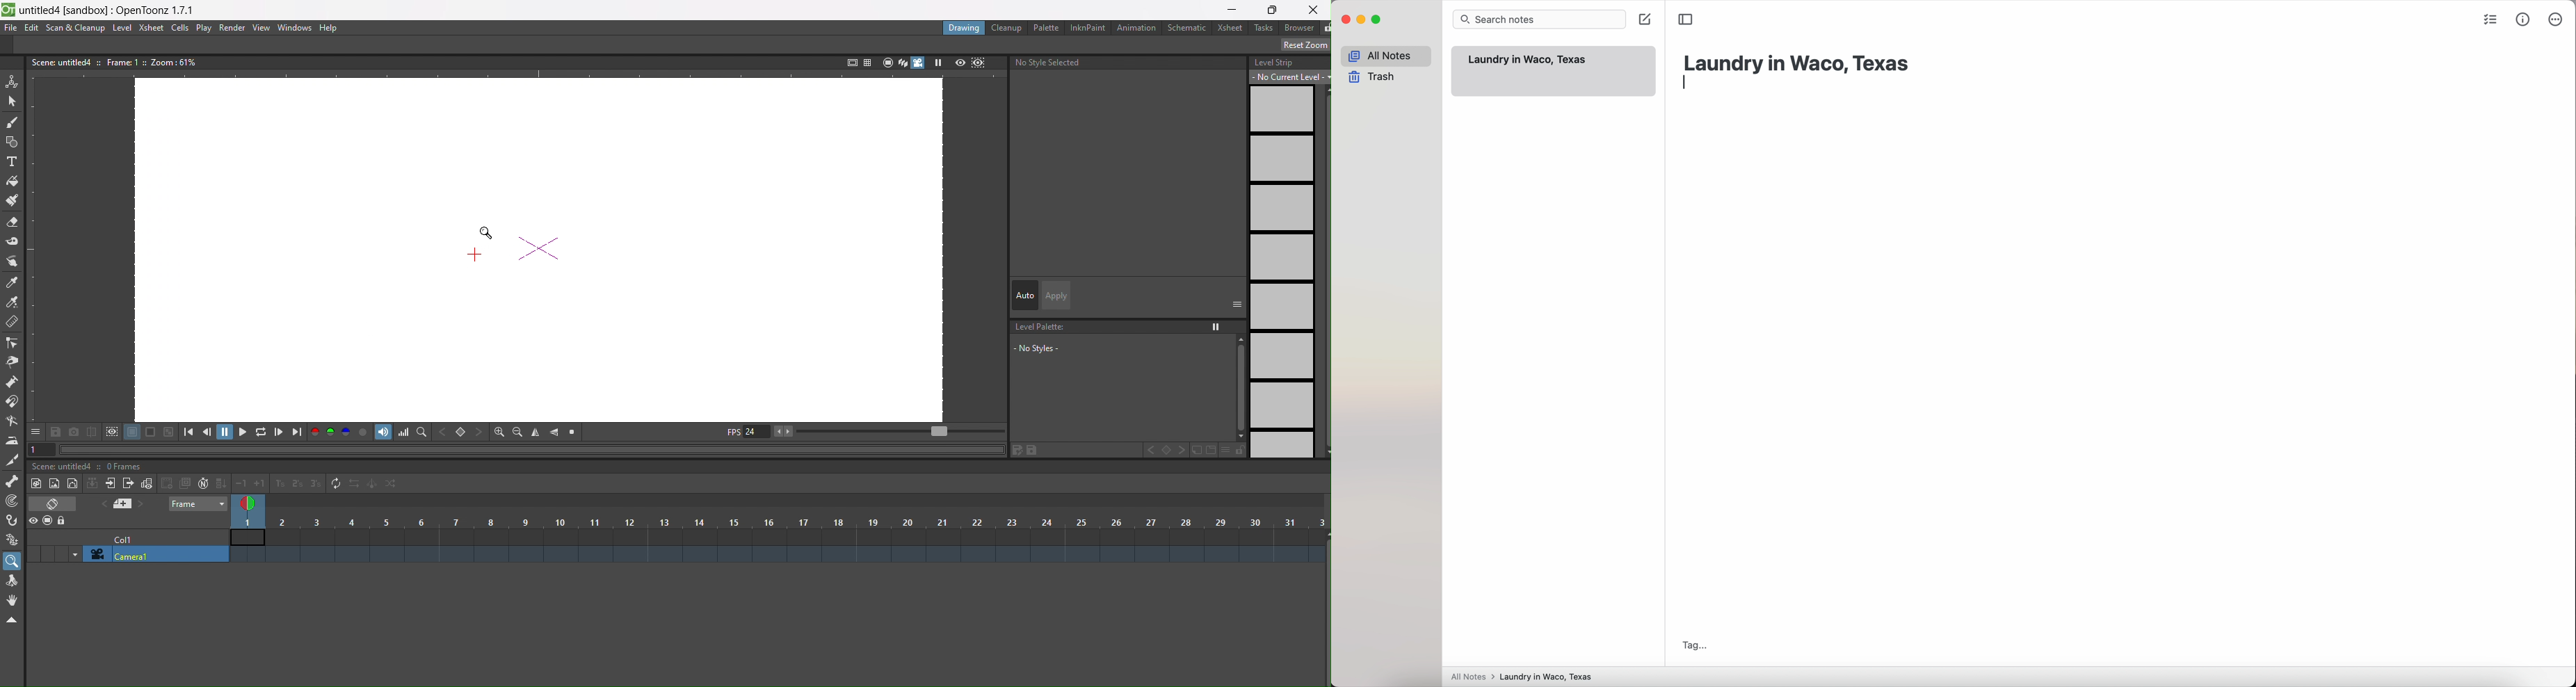 This screenshot has width=2576, height=700. Describe the element at coordinates (746, 435) in the screenshot. I see `fps display` at that location.